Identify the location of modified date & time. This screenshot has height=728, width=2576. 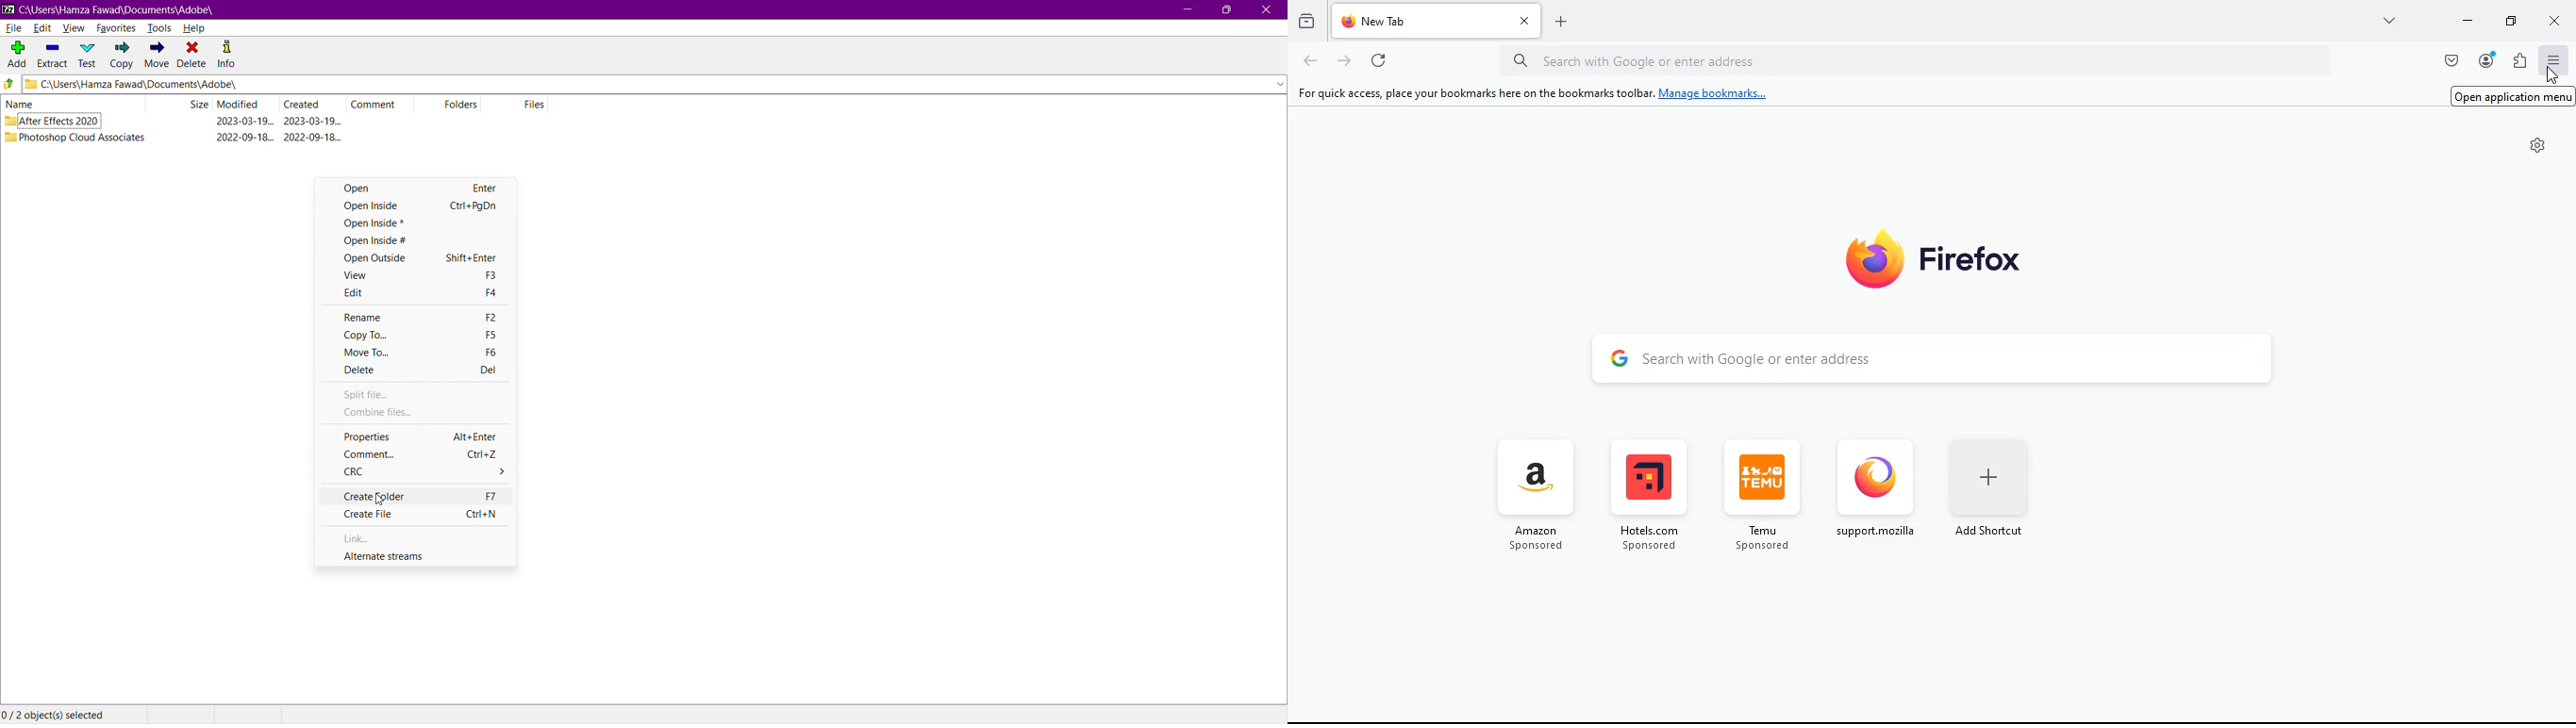
(245, 137).